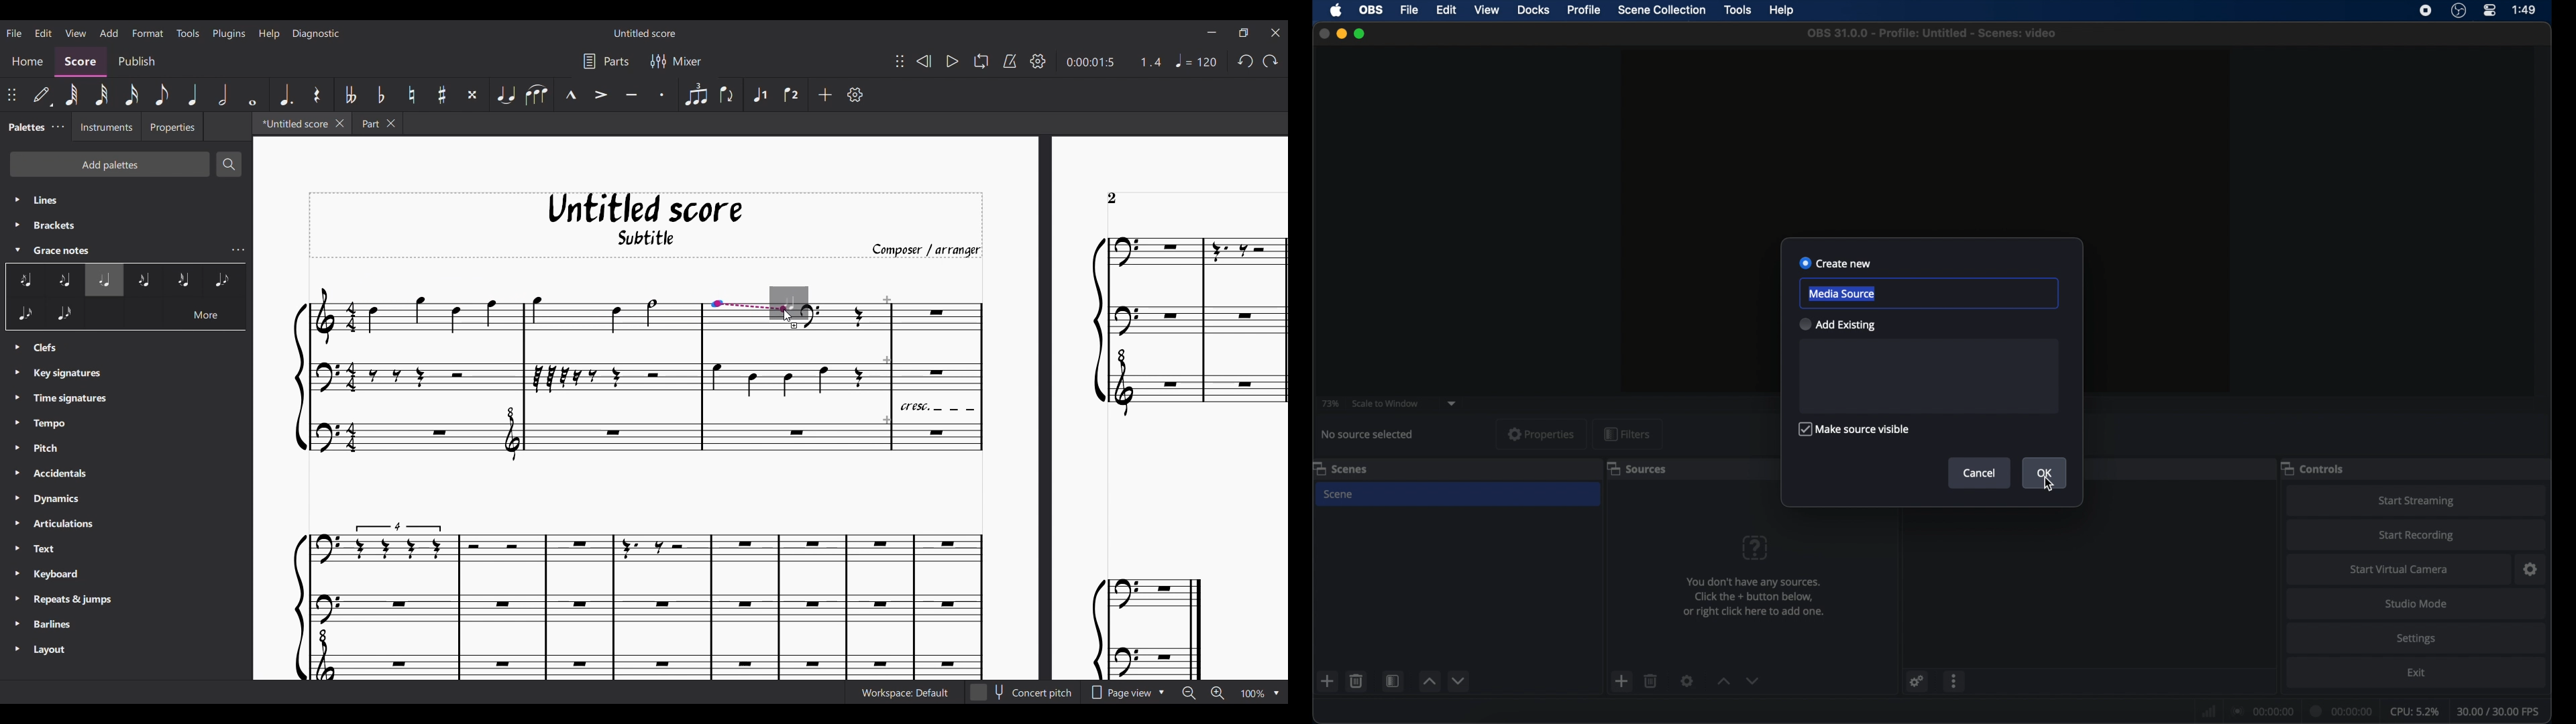 This screenshot has height=728, width=2576. I want to click on Marcato, so click(570, 95).